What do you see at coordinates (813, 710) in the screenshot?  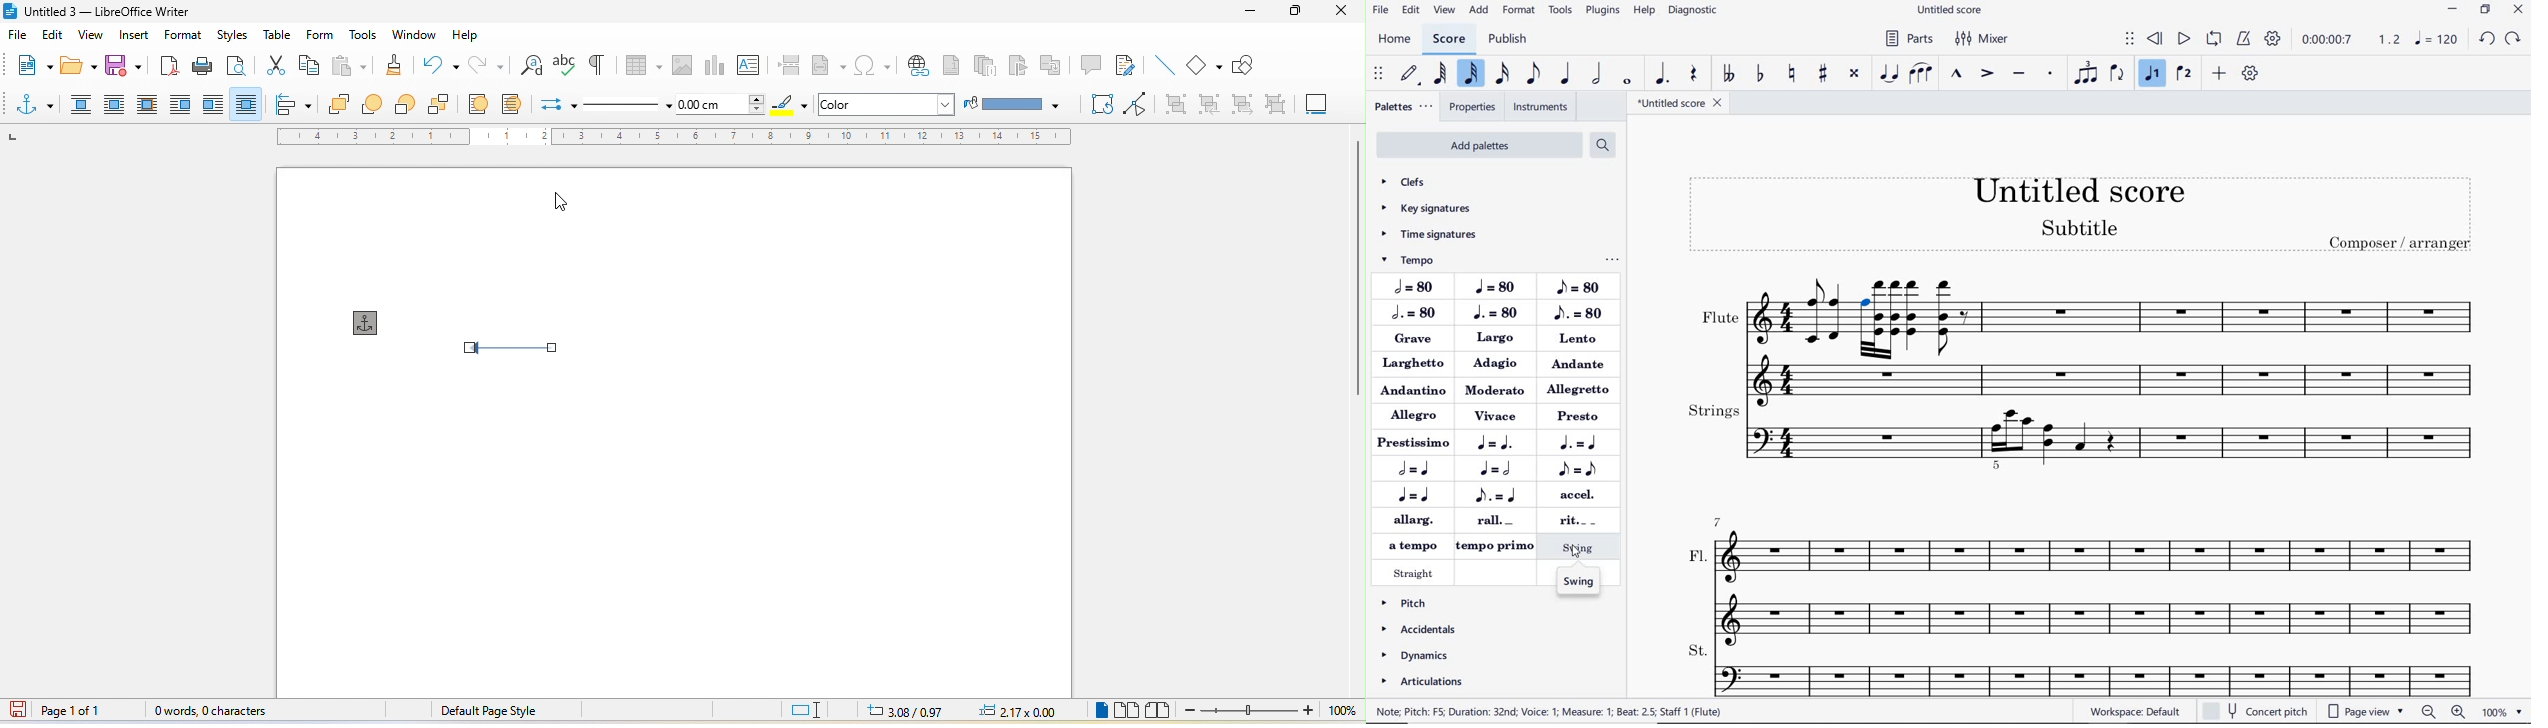 I see `standard selection` at bounding box center [813, 710].